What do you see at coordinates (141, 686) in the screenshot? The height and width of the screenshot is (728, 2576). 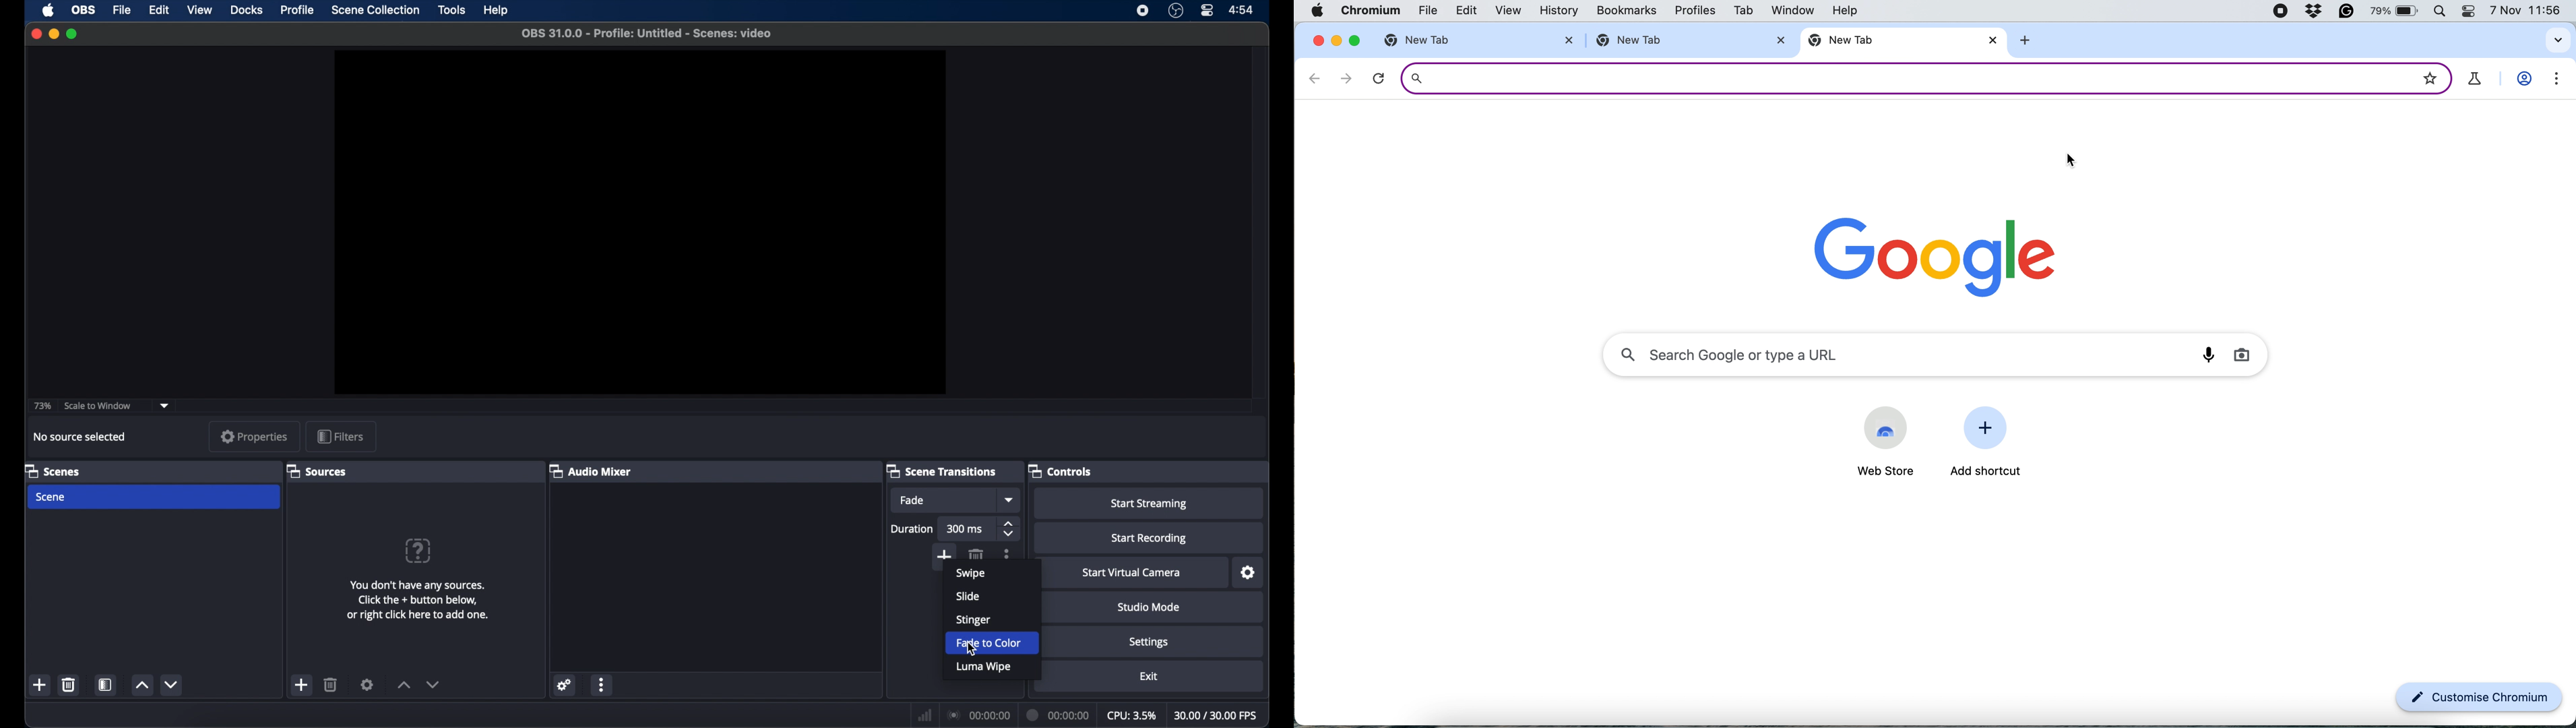 I see `increment` at bounding box center [141, 686].